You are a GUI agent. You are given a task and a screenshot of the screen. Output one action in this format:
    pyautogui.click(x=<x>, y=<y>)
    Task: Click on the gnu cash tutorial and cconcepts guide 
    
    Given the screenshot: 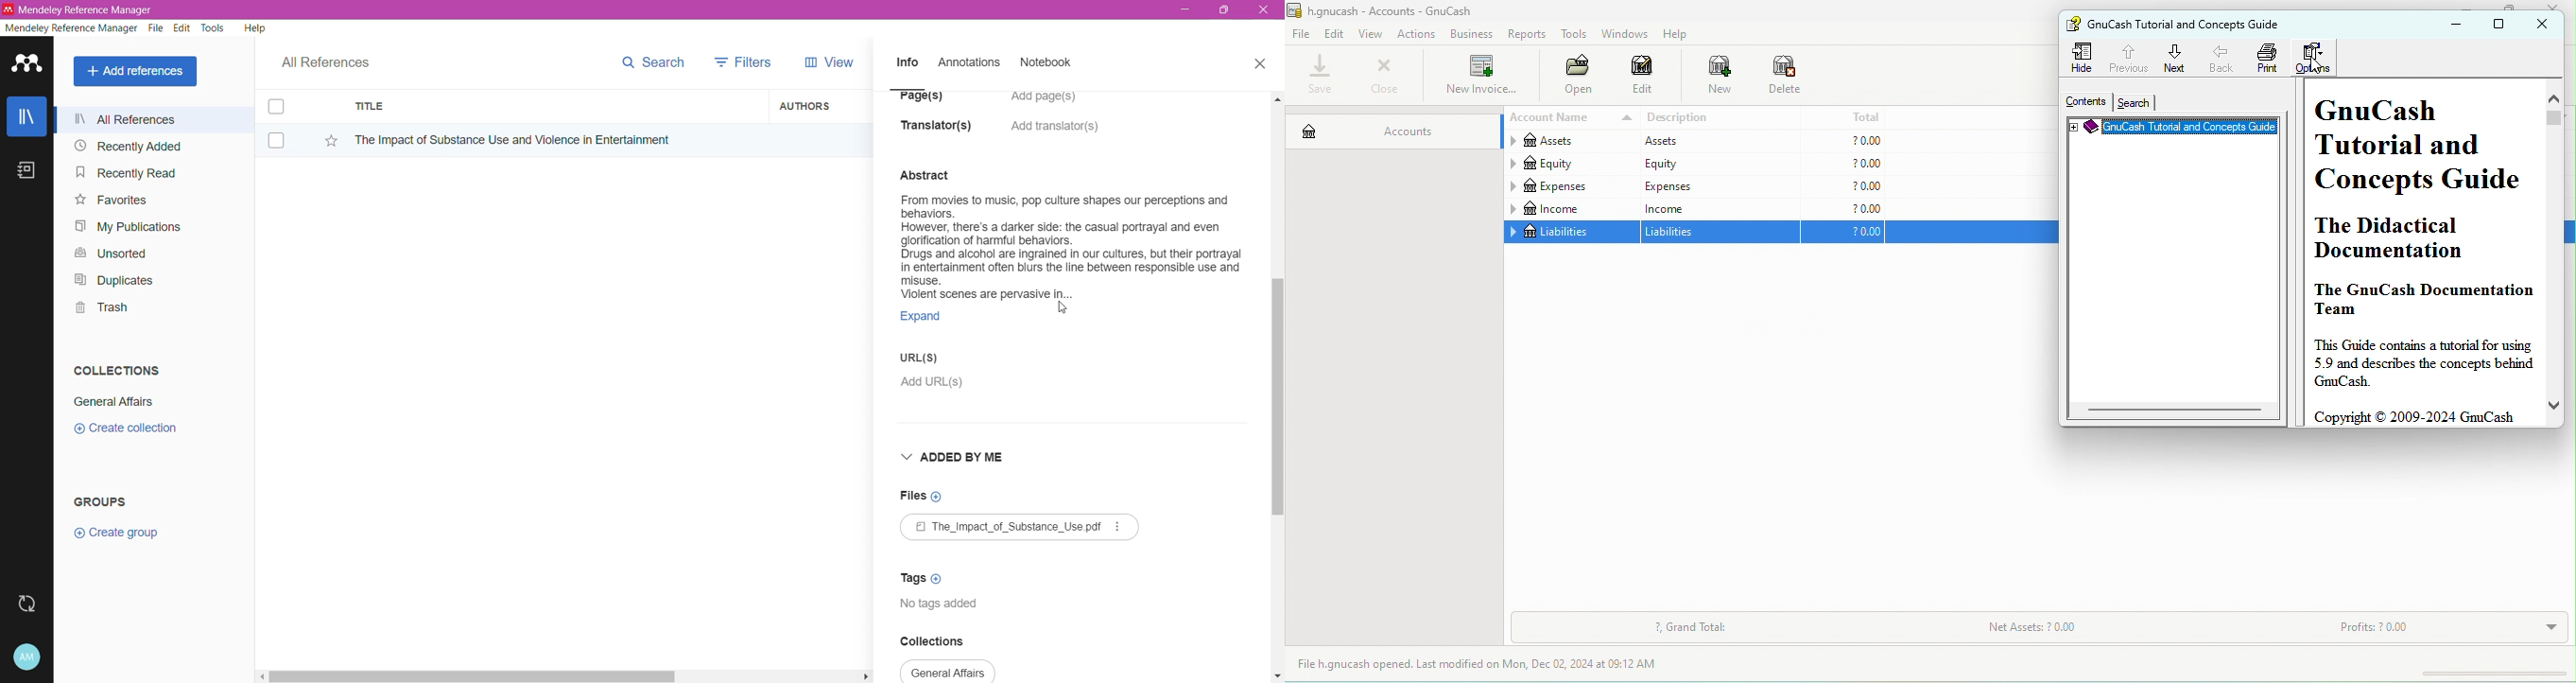 What is the action you would take?
    pyautogui.click(x=2418, y=147)
    